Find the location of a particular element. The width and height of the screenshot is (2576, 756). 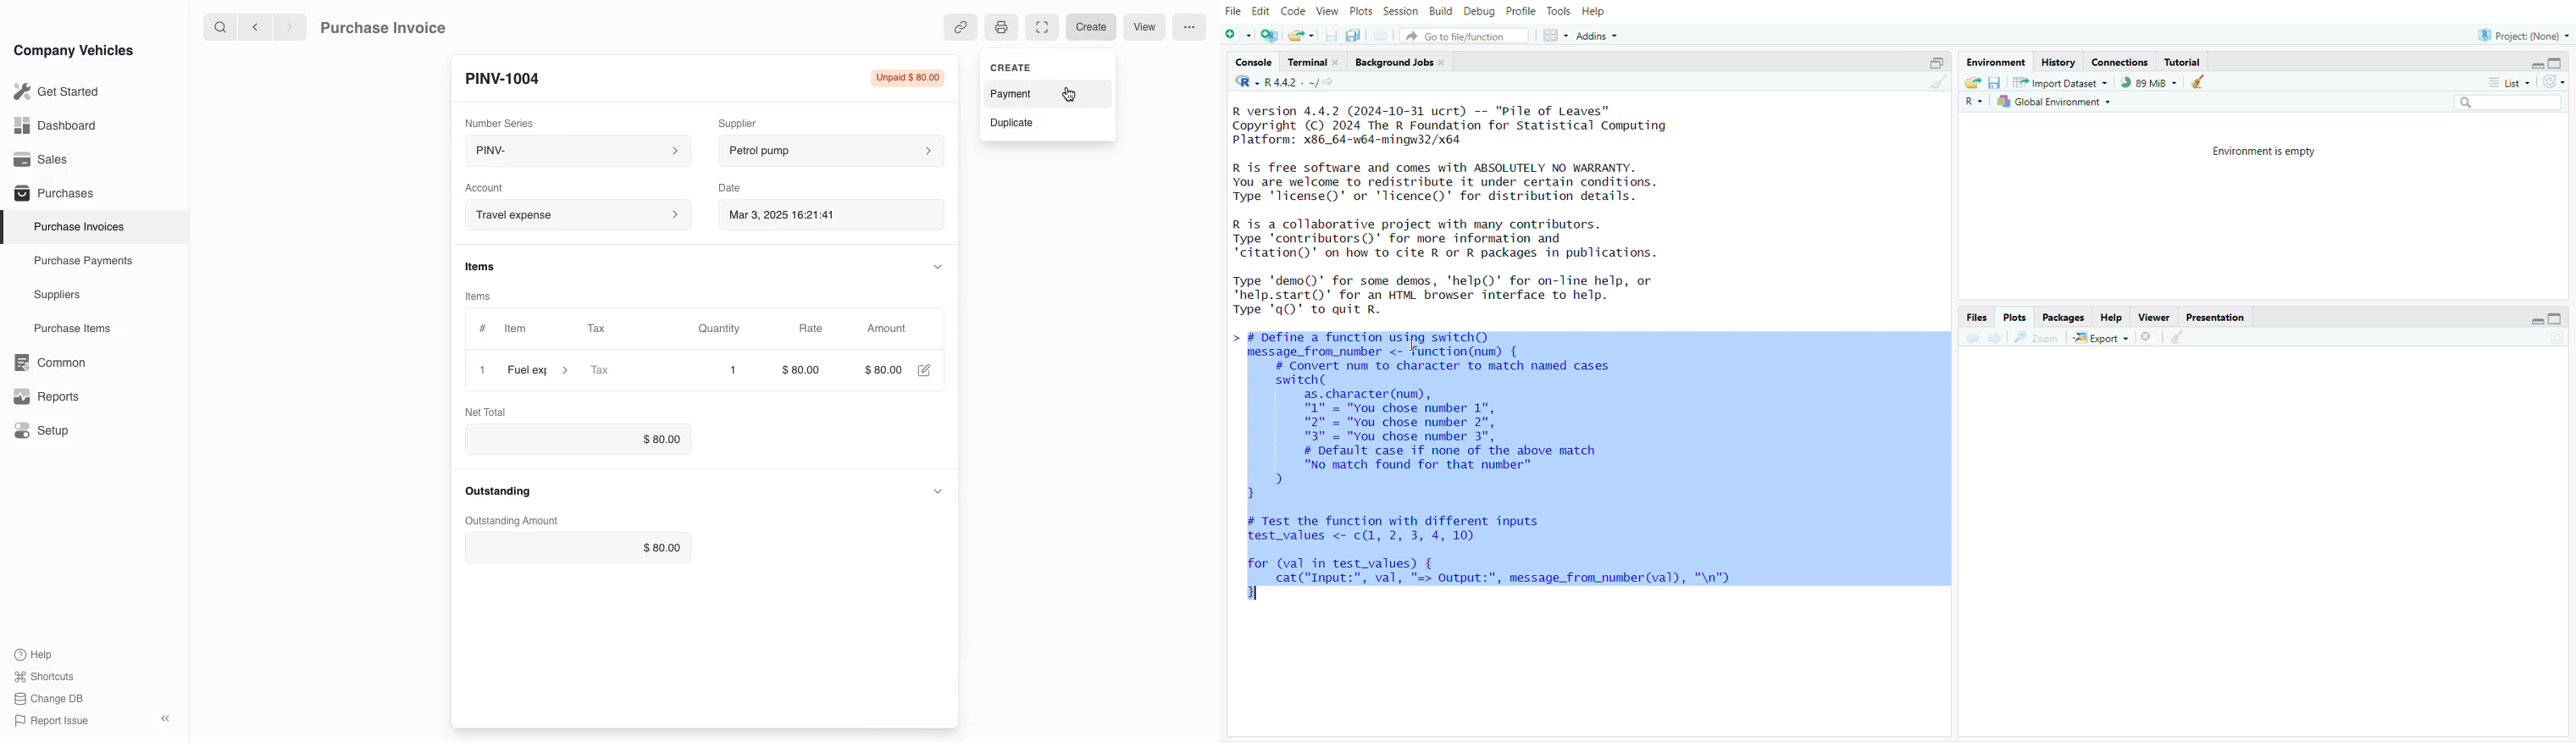

Create a project is located at coordinates (1270, 35).